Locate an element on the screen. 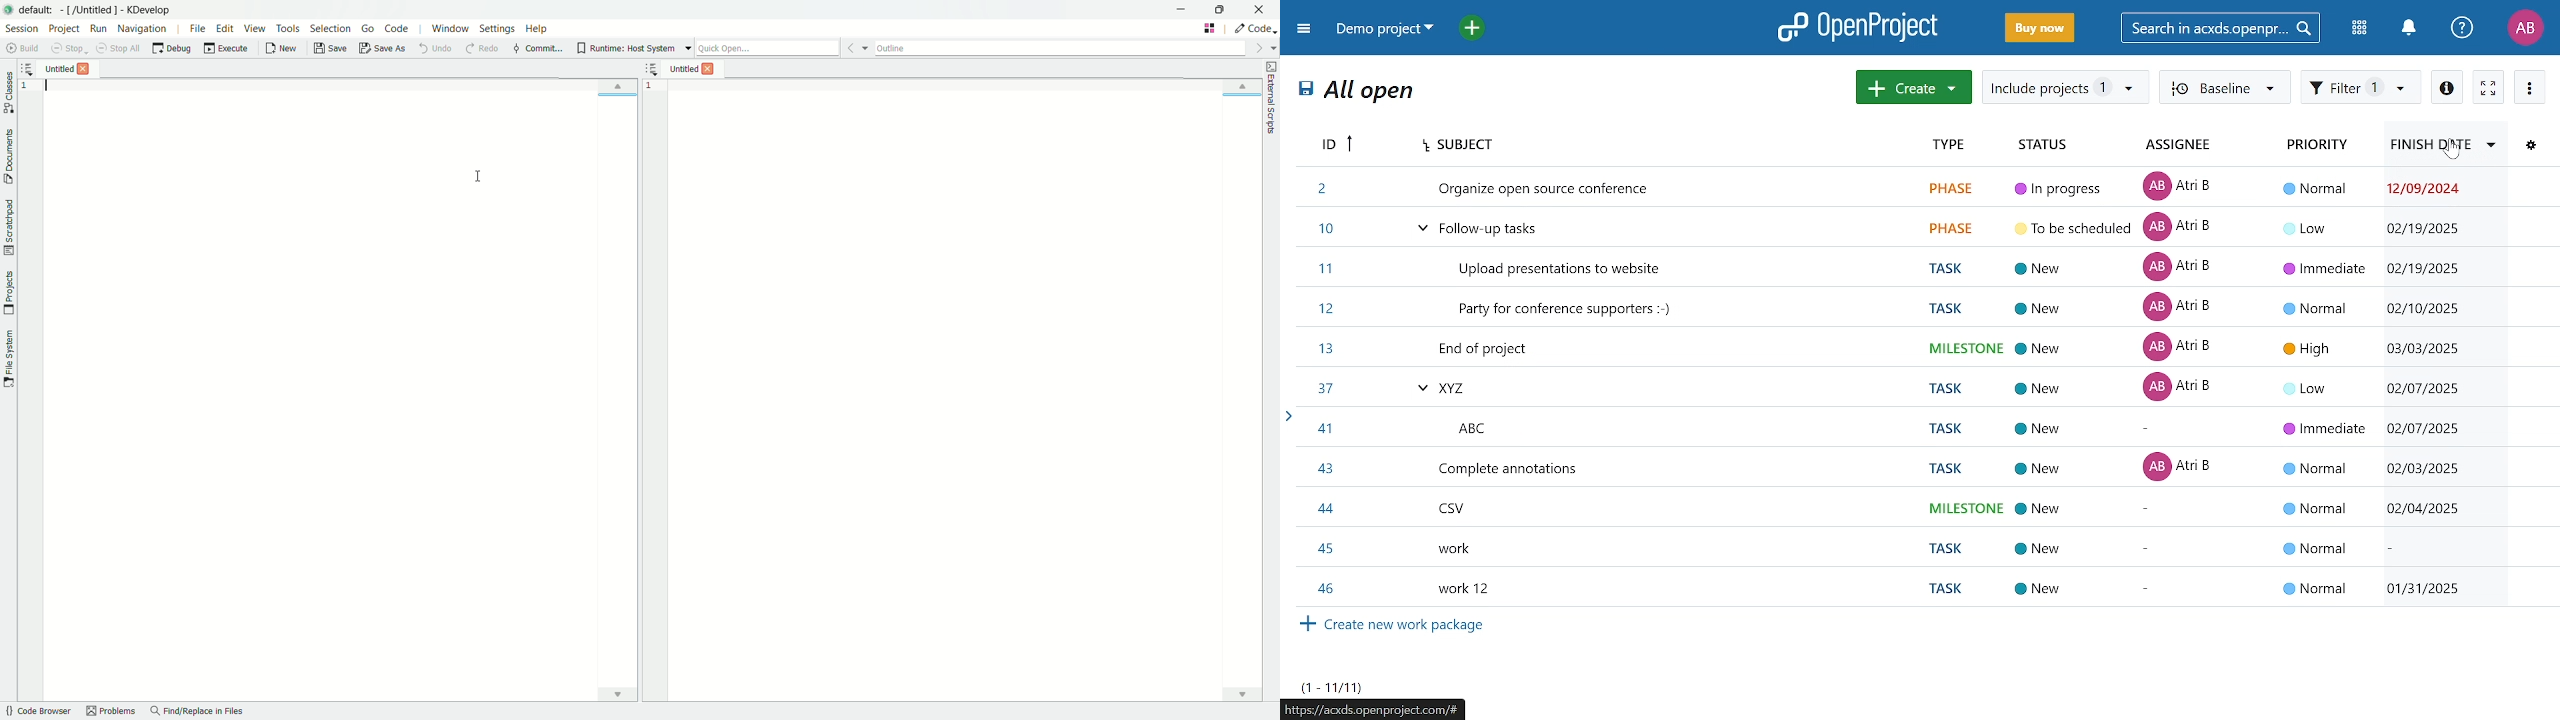 The height and width of the screenshot is (728, 2576). redo is located at coordinates (481, 48).